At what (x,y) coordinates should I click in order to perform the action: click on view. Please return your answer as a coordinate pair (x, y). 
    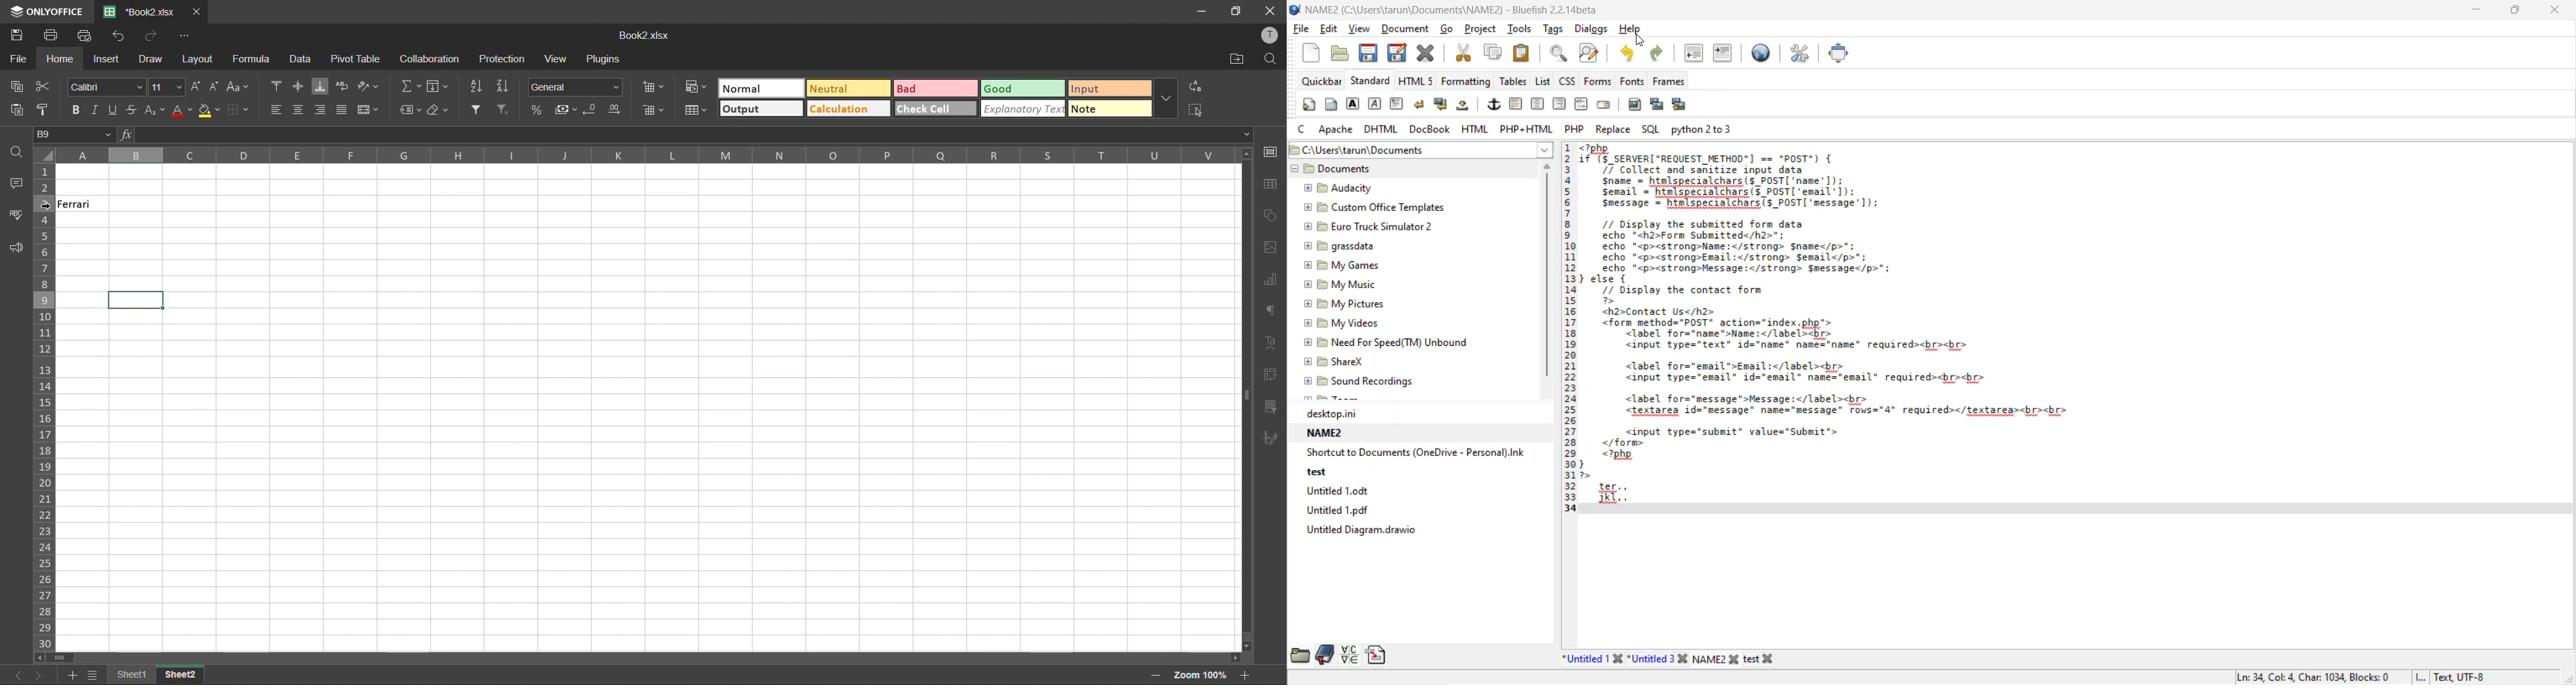
    Looking at the image, I should click on (552, 60).